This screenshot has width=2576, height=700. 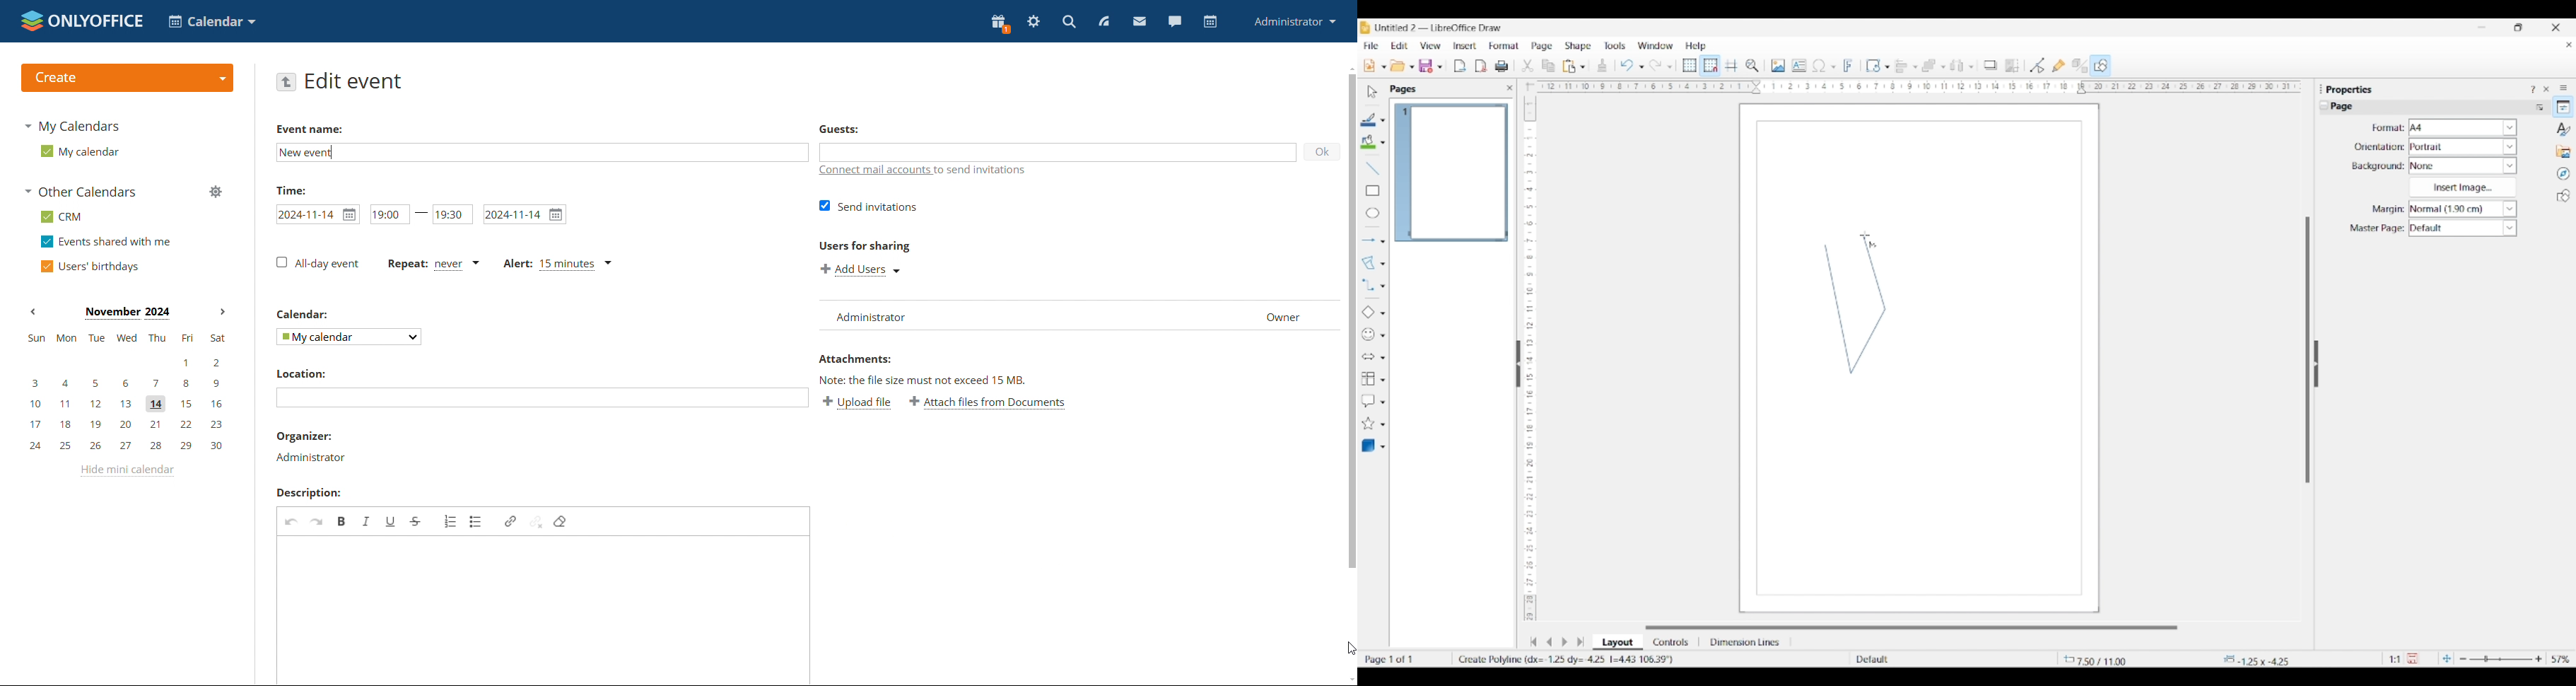 I want to click on previous month, so click(x=33, y=312).